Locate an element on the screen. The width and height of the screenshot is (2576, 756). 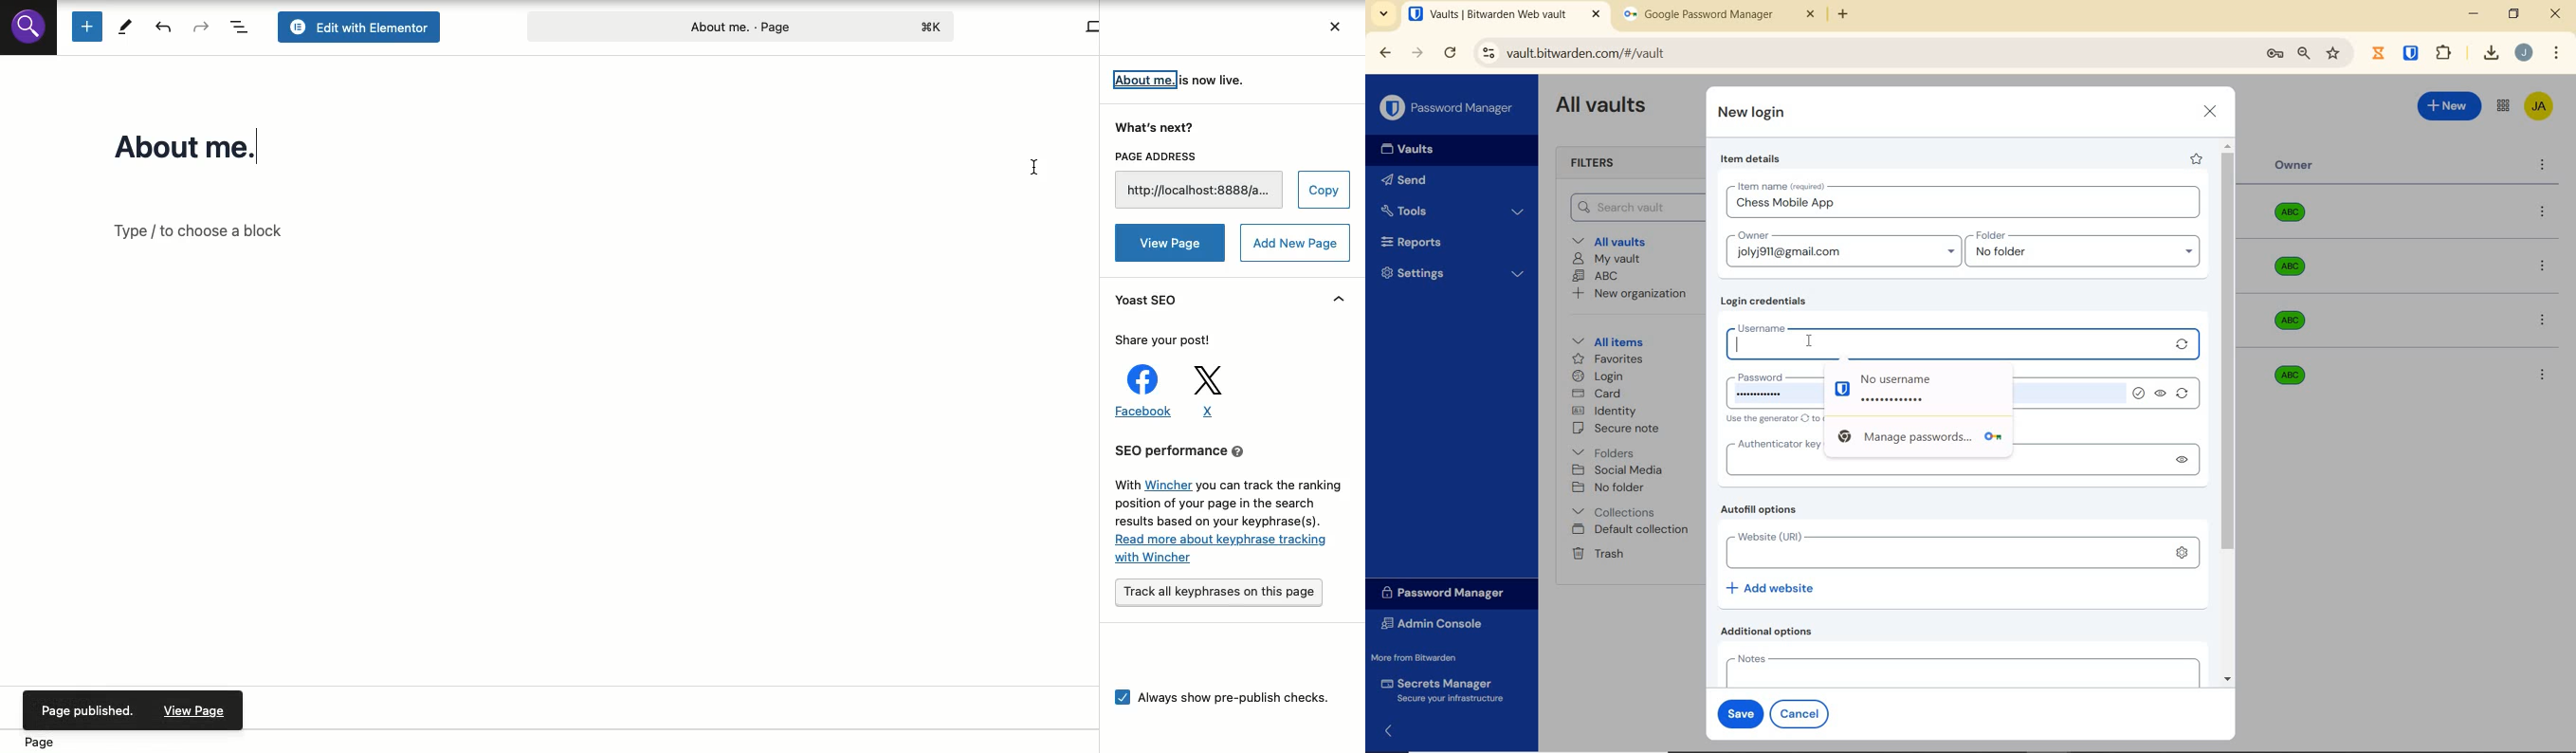
Track all key phrases on this page is located at coordinates (1220, 591).